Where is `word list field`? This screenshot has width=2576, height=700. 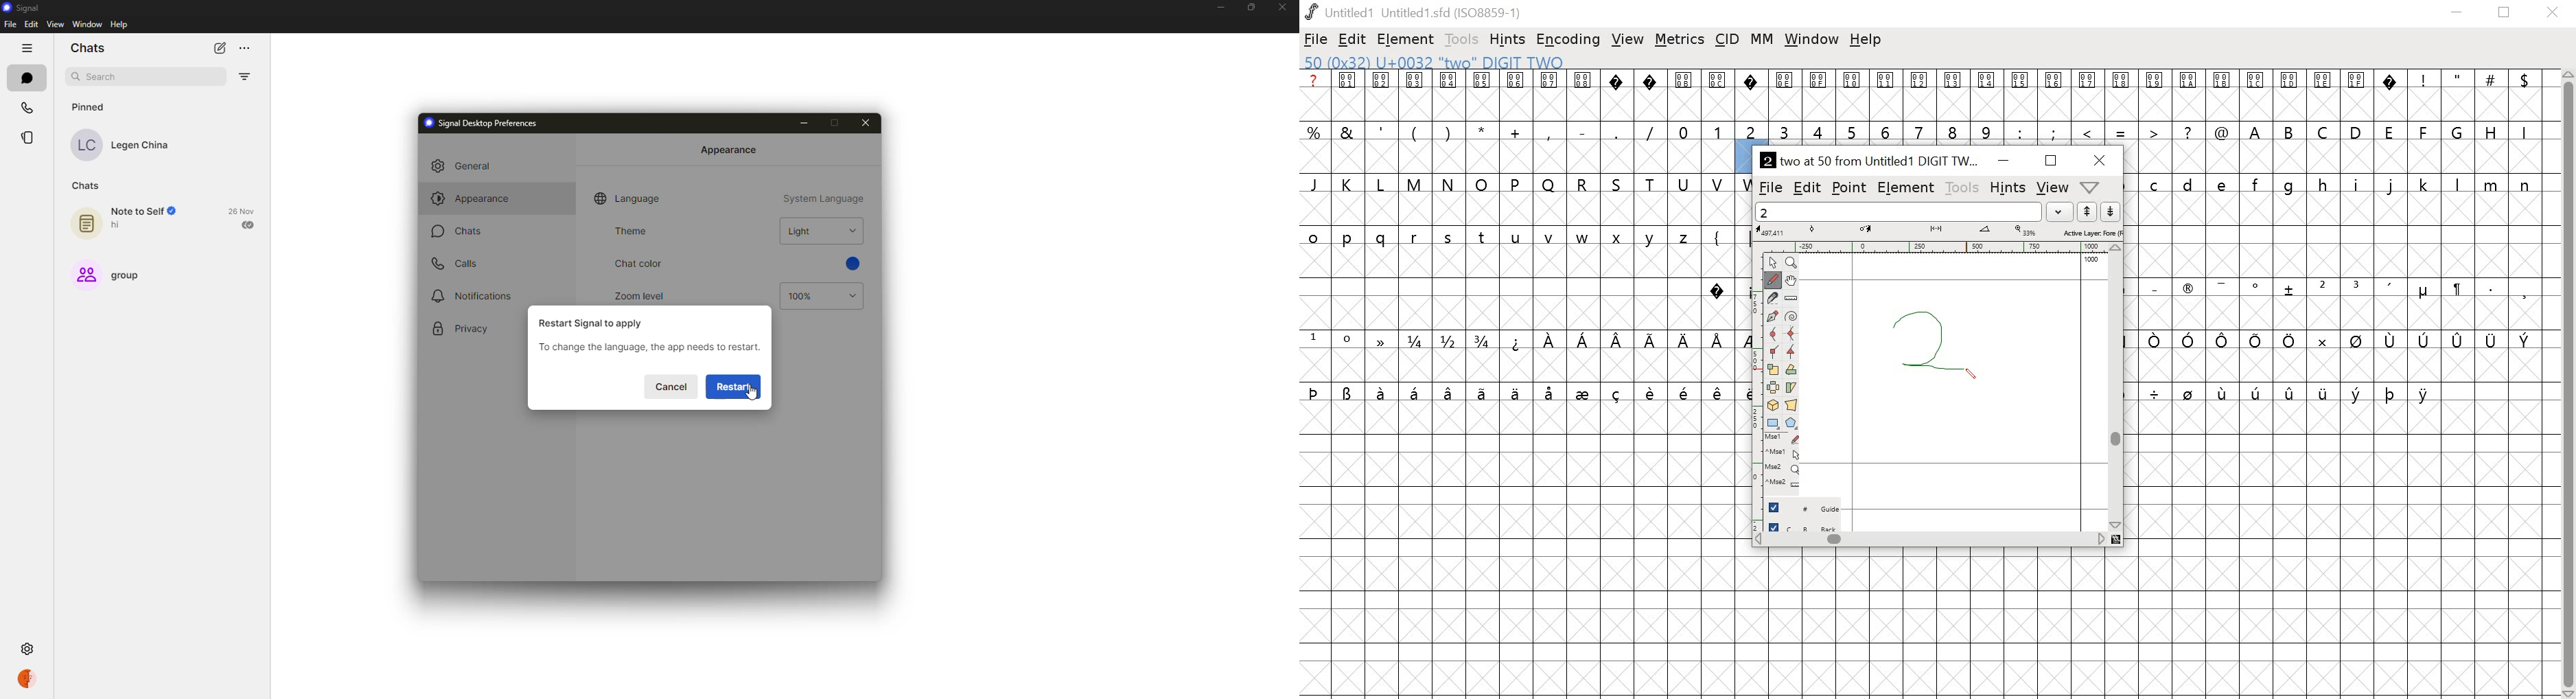 word list field is located at coordinates (1899, 211).